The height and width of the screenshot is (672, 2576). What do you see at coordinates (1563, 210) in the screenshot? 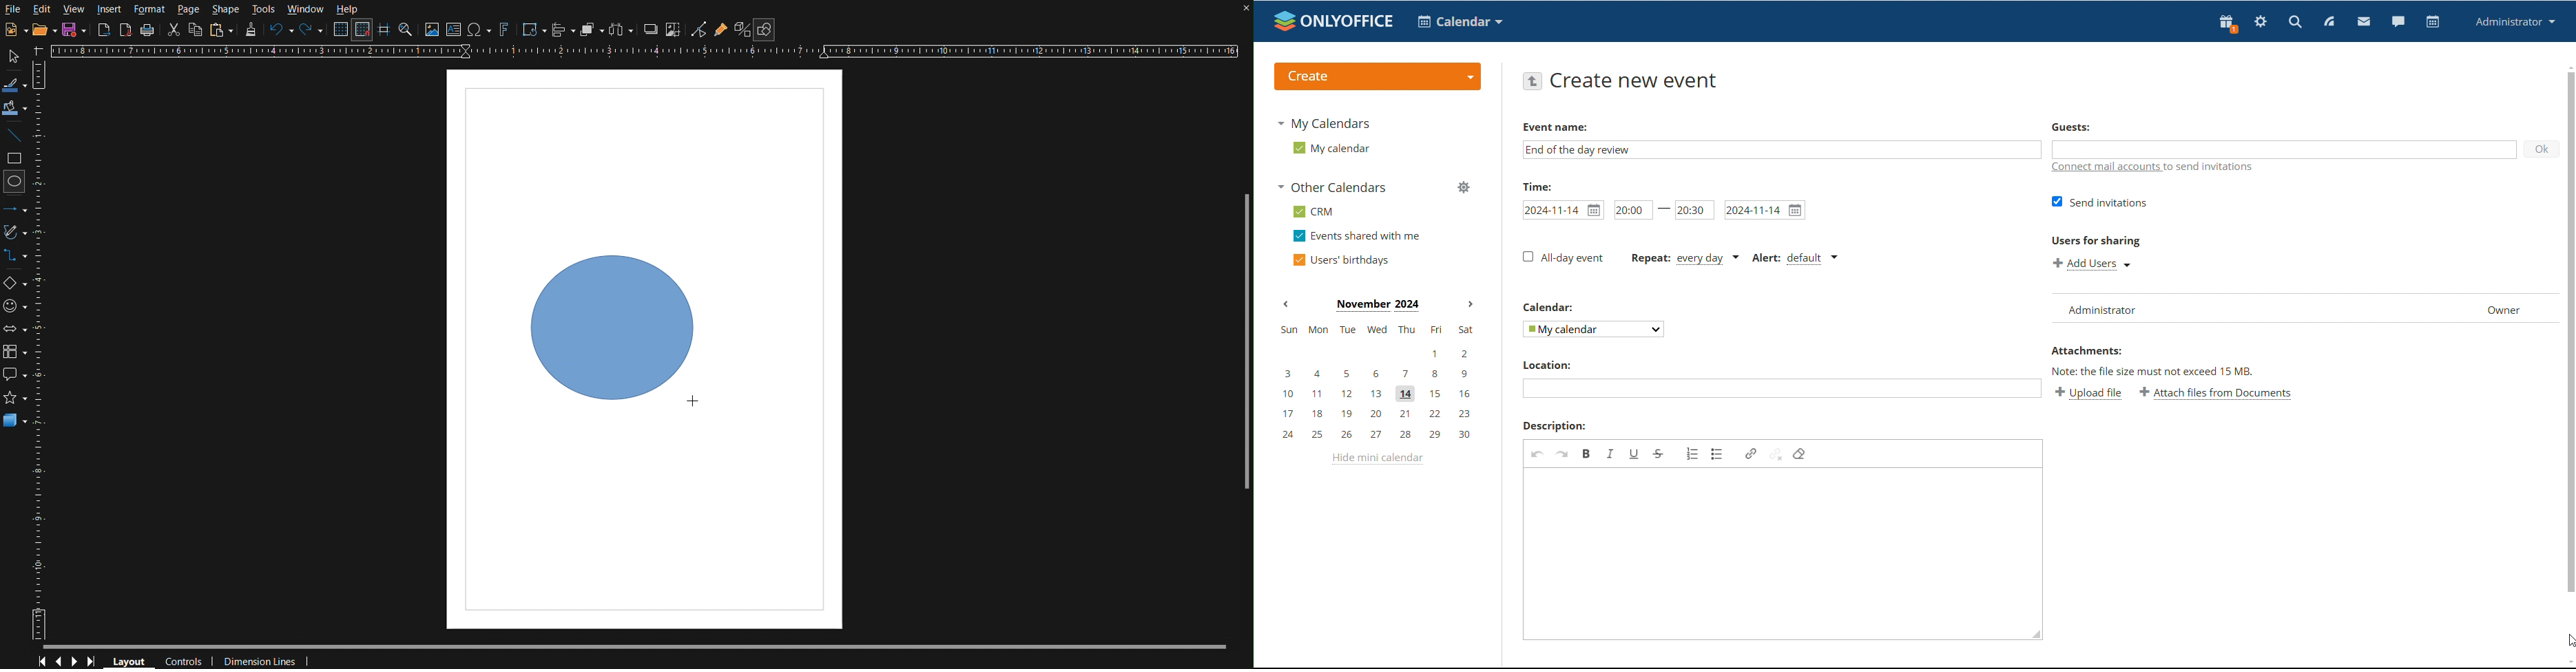
I see `set start date` at bounding box center [1563, 210].